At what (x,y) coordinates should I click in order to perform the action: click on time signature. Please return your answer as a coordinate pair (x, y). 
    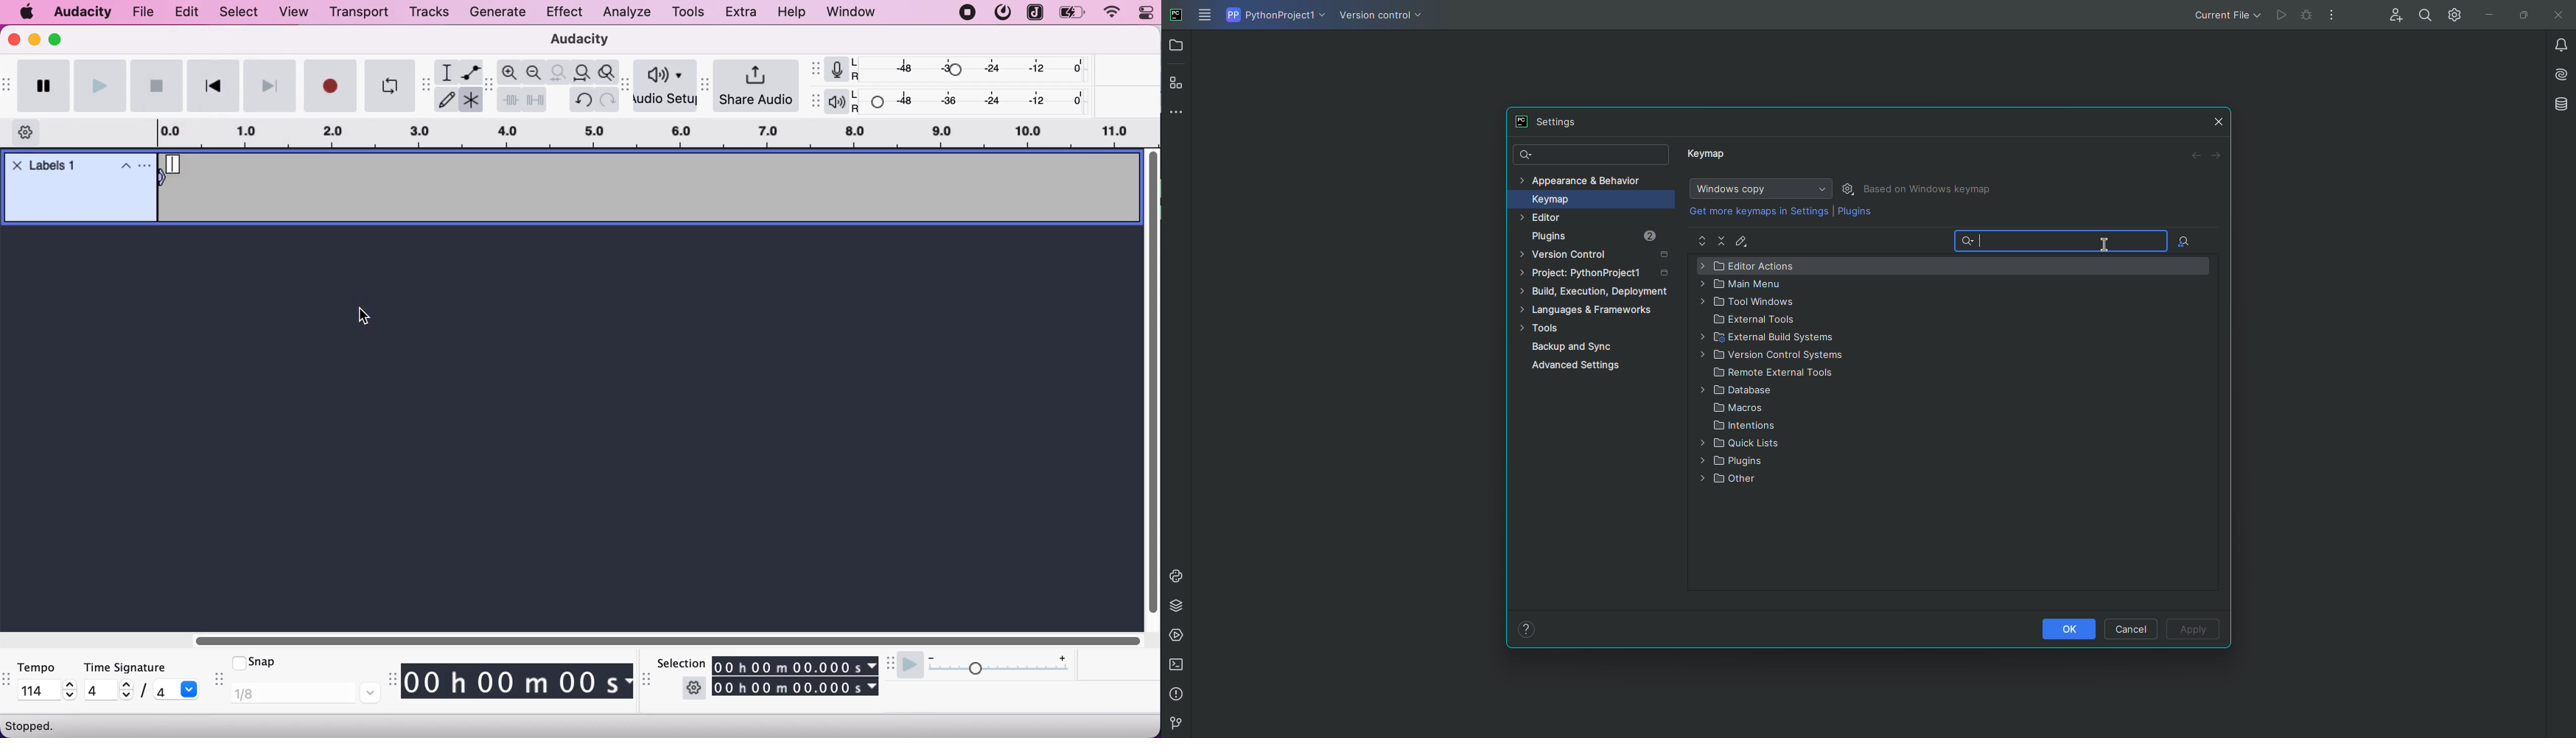
    Looking at the image, I should click on (143, 667).